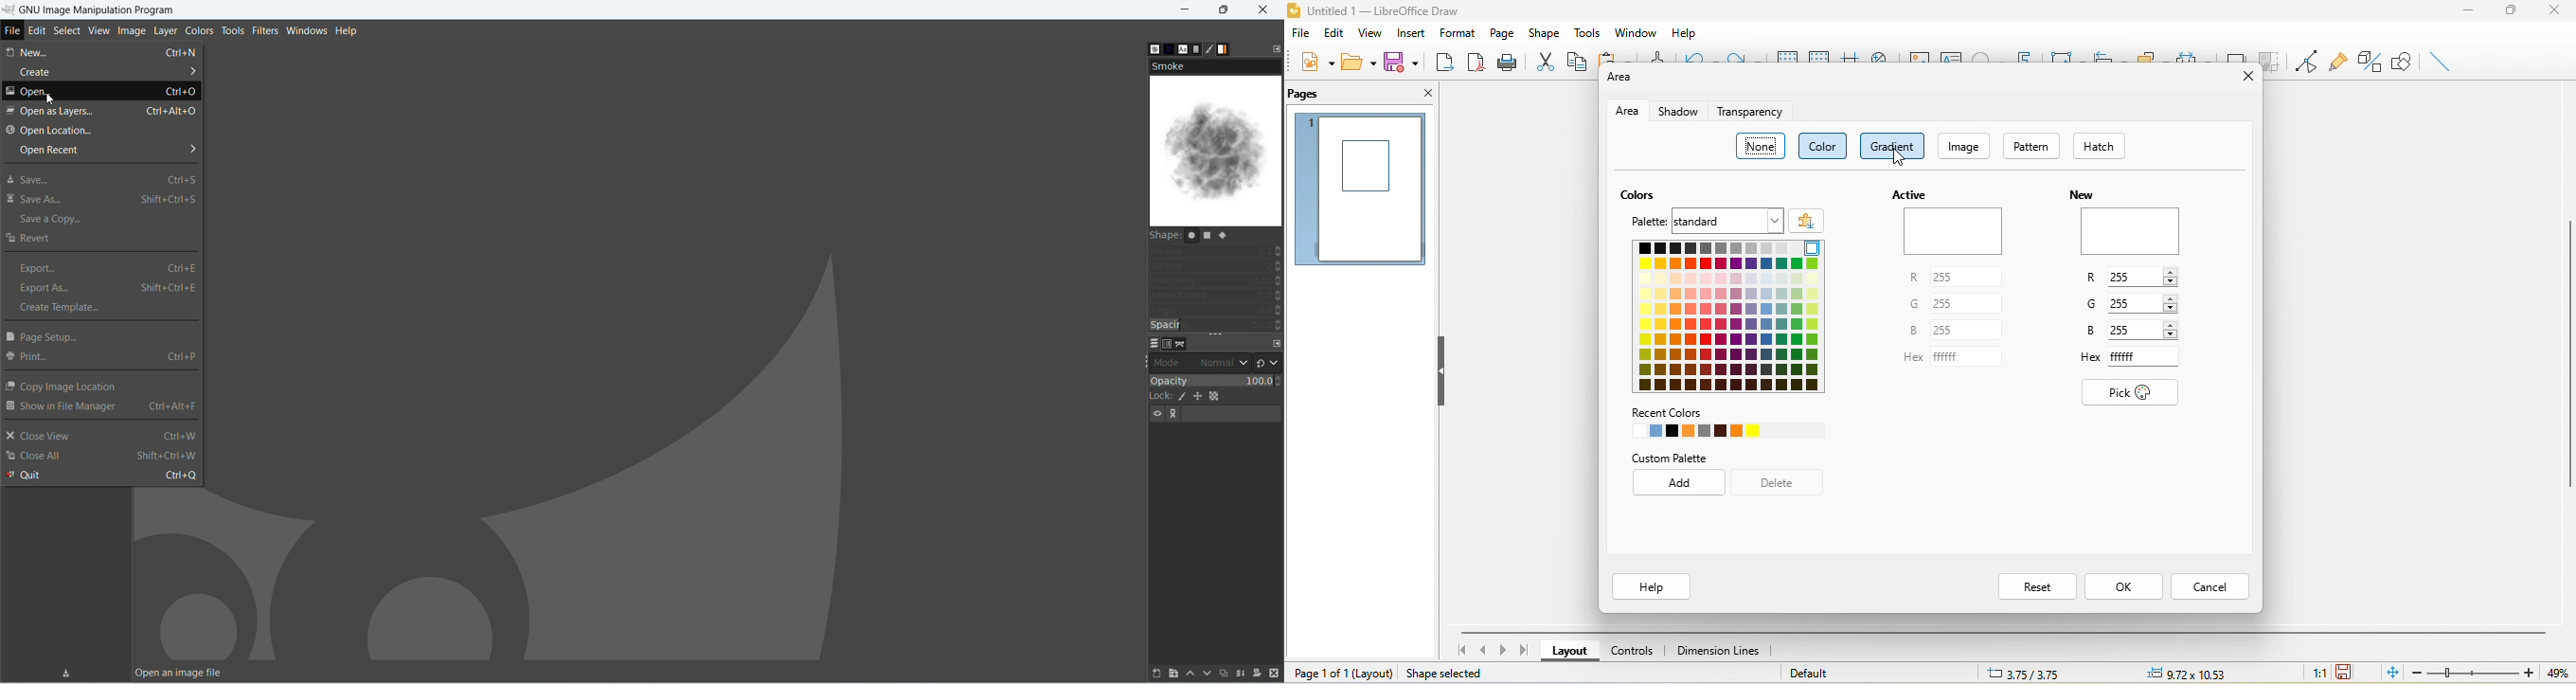 The height and width of the screenshot is (700, 2576). I want to click on cut, so click(1547, 60).